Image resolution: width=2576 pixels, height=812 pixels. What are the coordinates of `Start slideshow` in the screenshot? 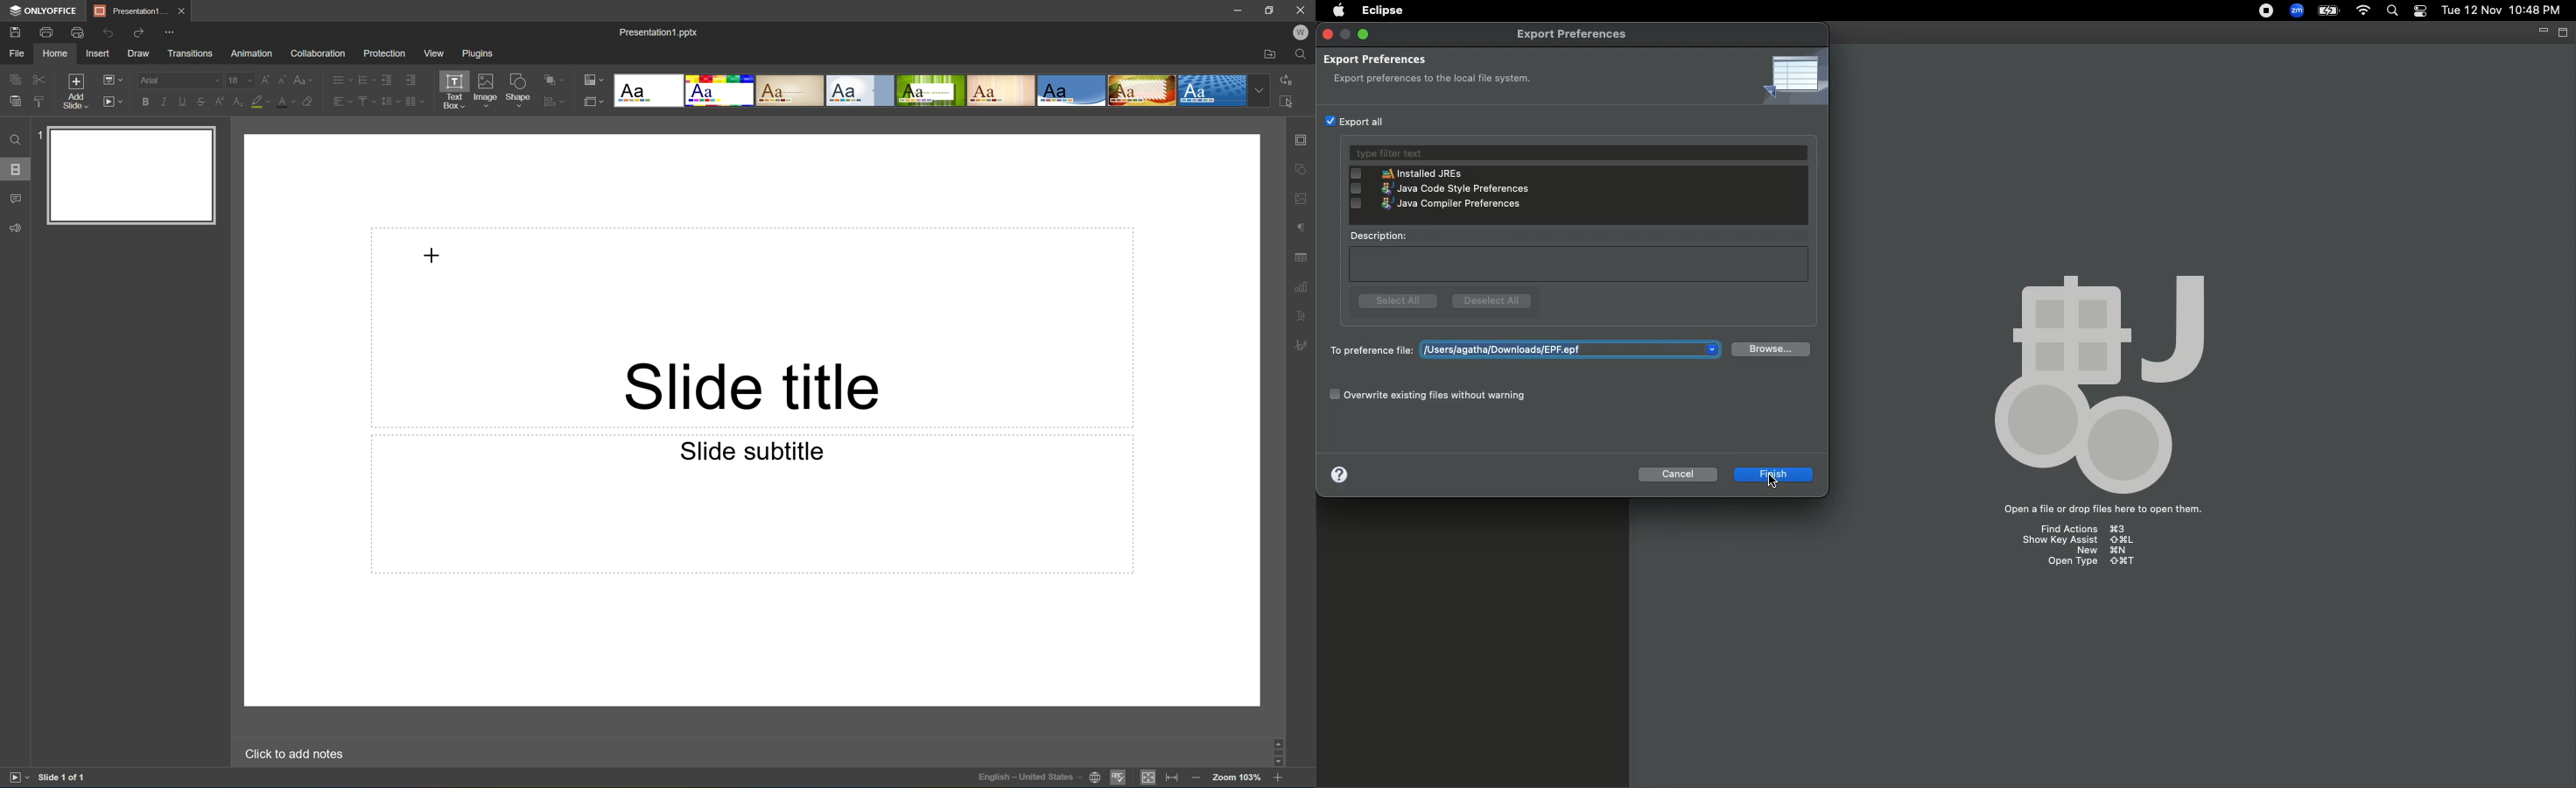 It's located at (112, 100).